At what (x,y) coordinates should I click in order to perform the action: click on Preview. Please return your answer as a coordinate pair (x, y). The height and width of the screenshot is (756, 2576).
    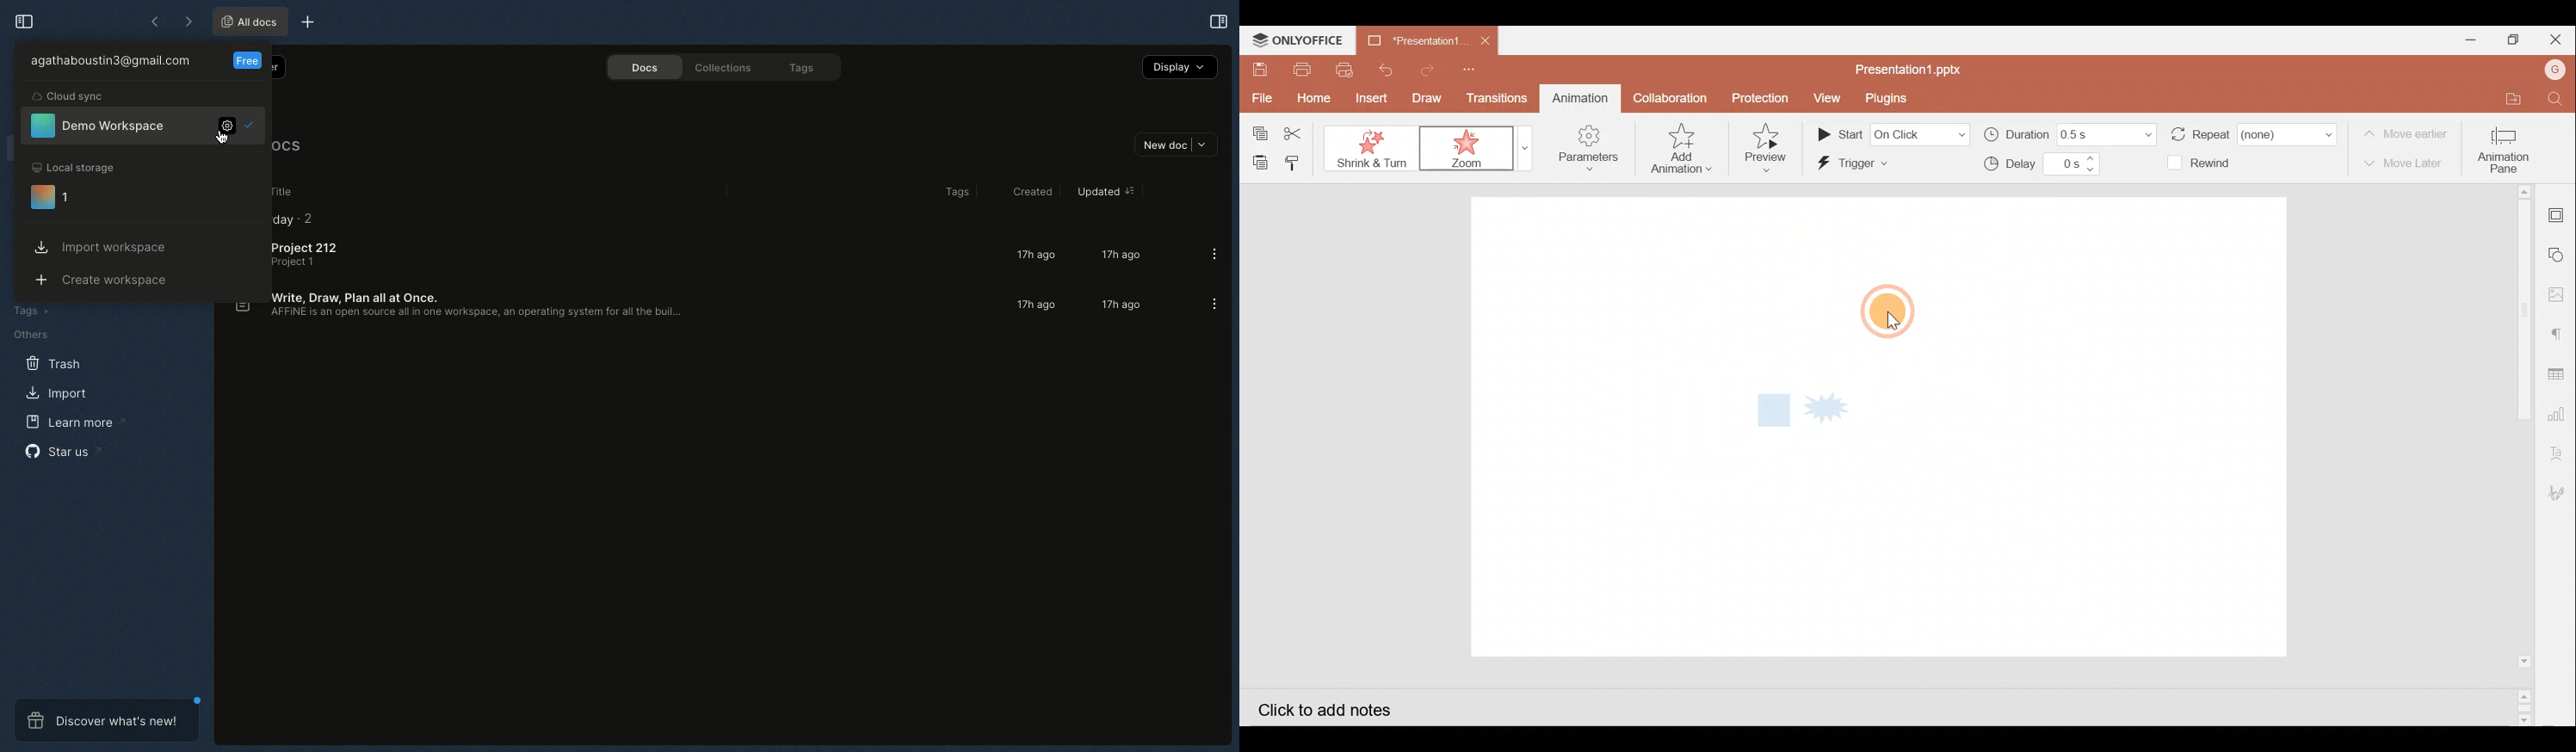
    Looking at the image, I should click on (1767, 142).